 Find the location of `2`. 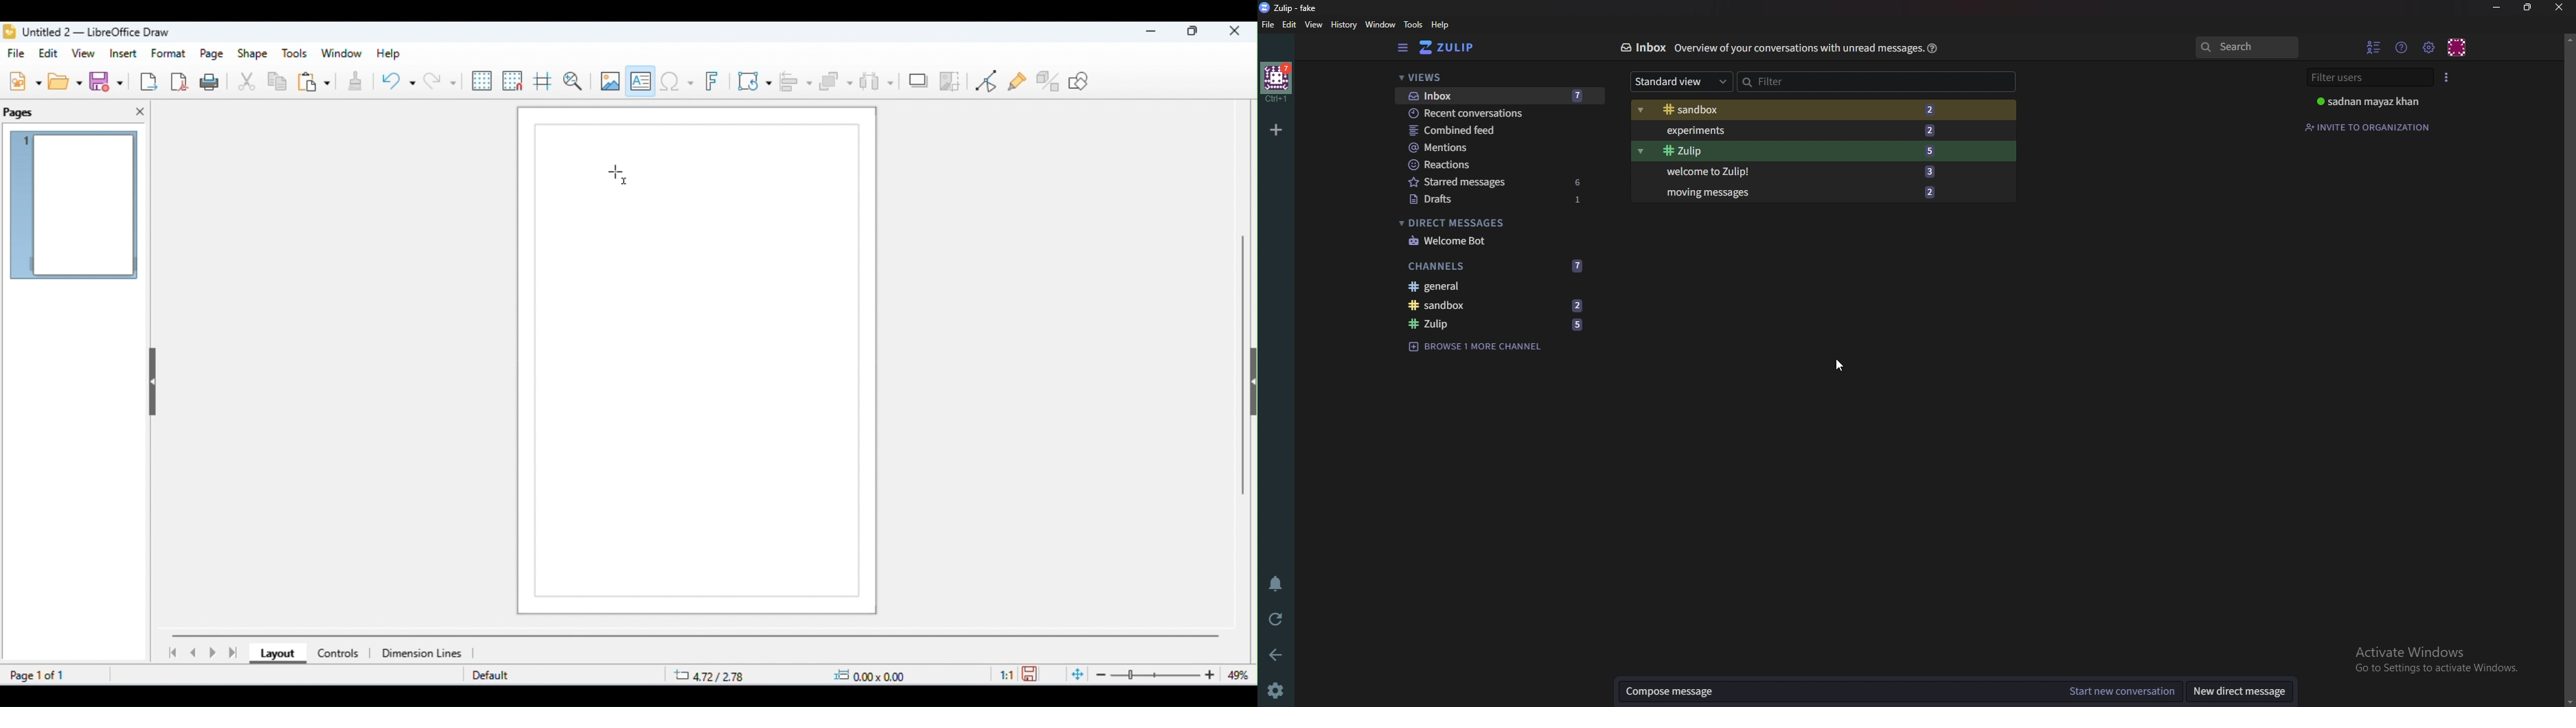

2 is located at coordinates (1580, 305).